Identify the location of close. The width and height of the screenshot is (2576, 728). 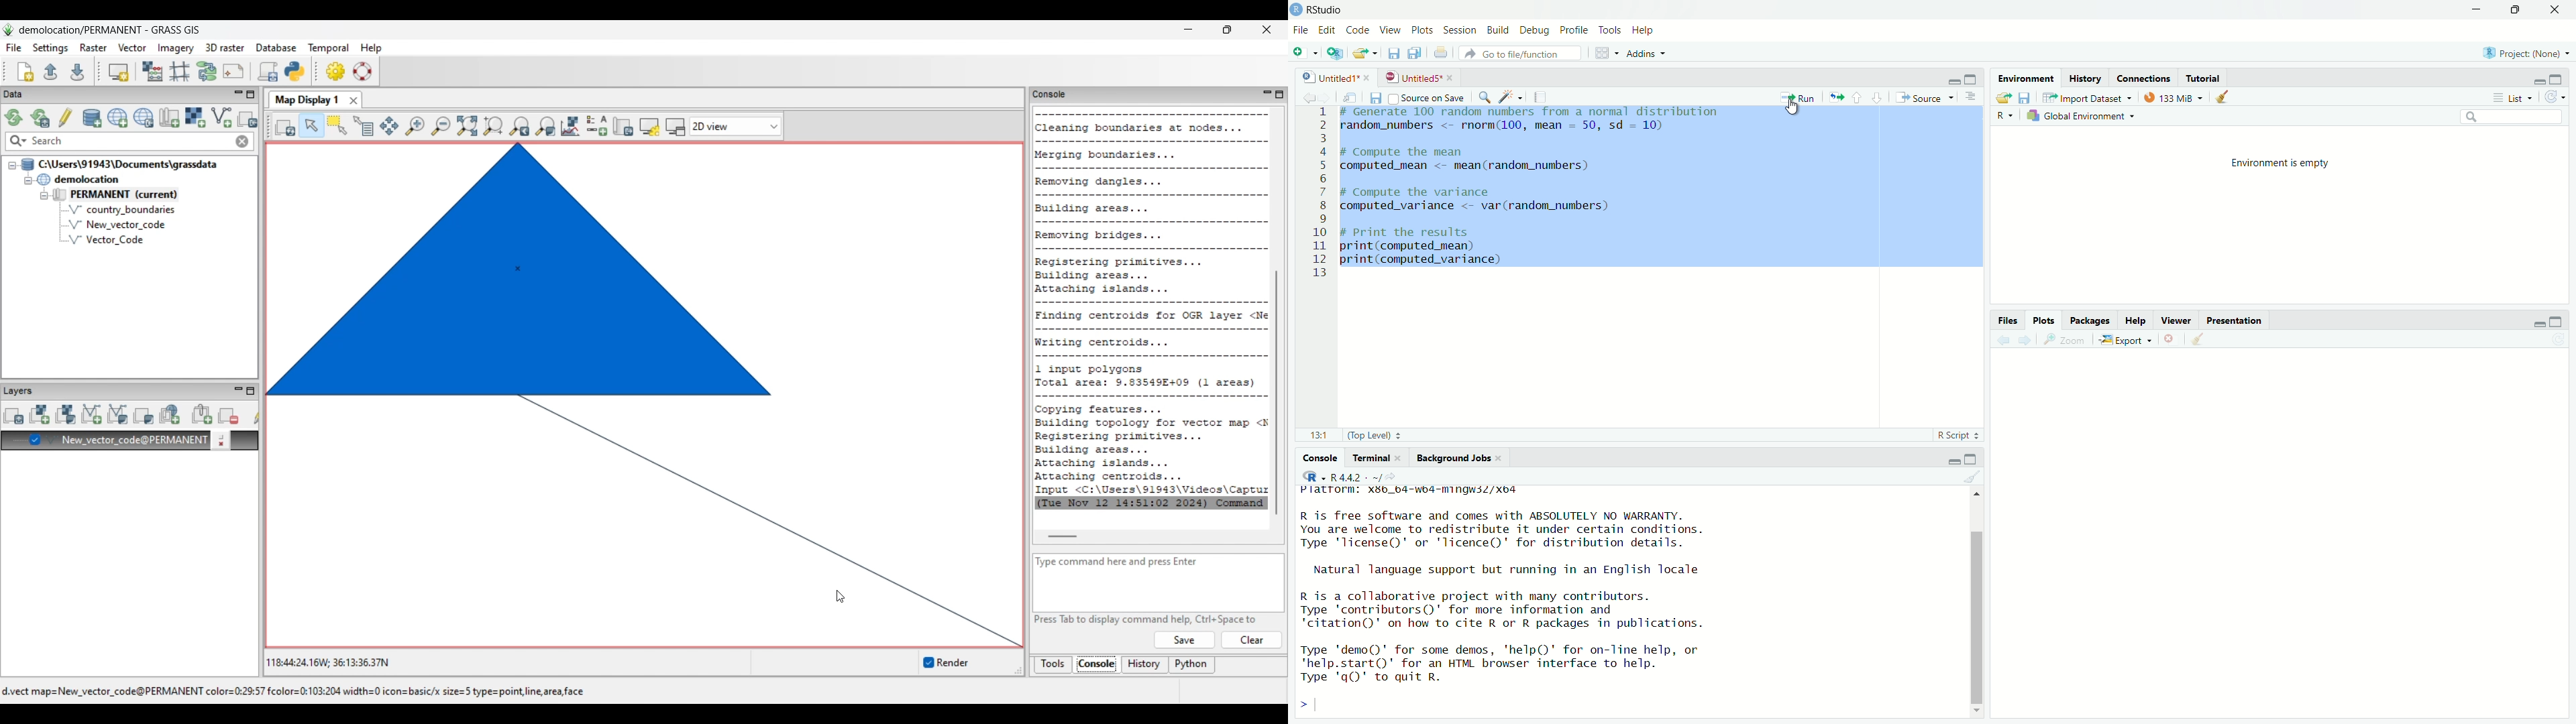
(1452, 77).